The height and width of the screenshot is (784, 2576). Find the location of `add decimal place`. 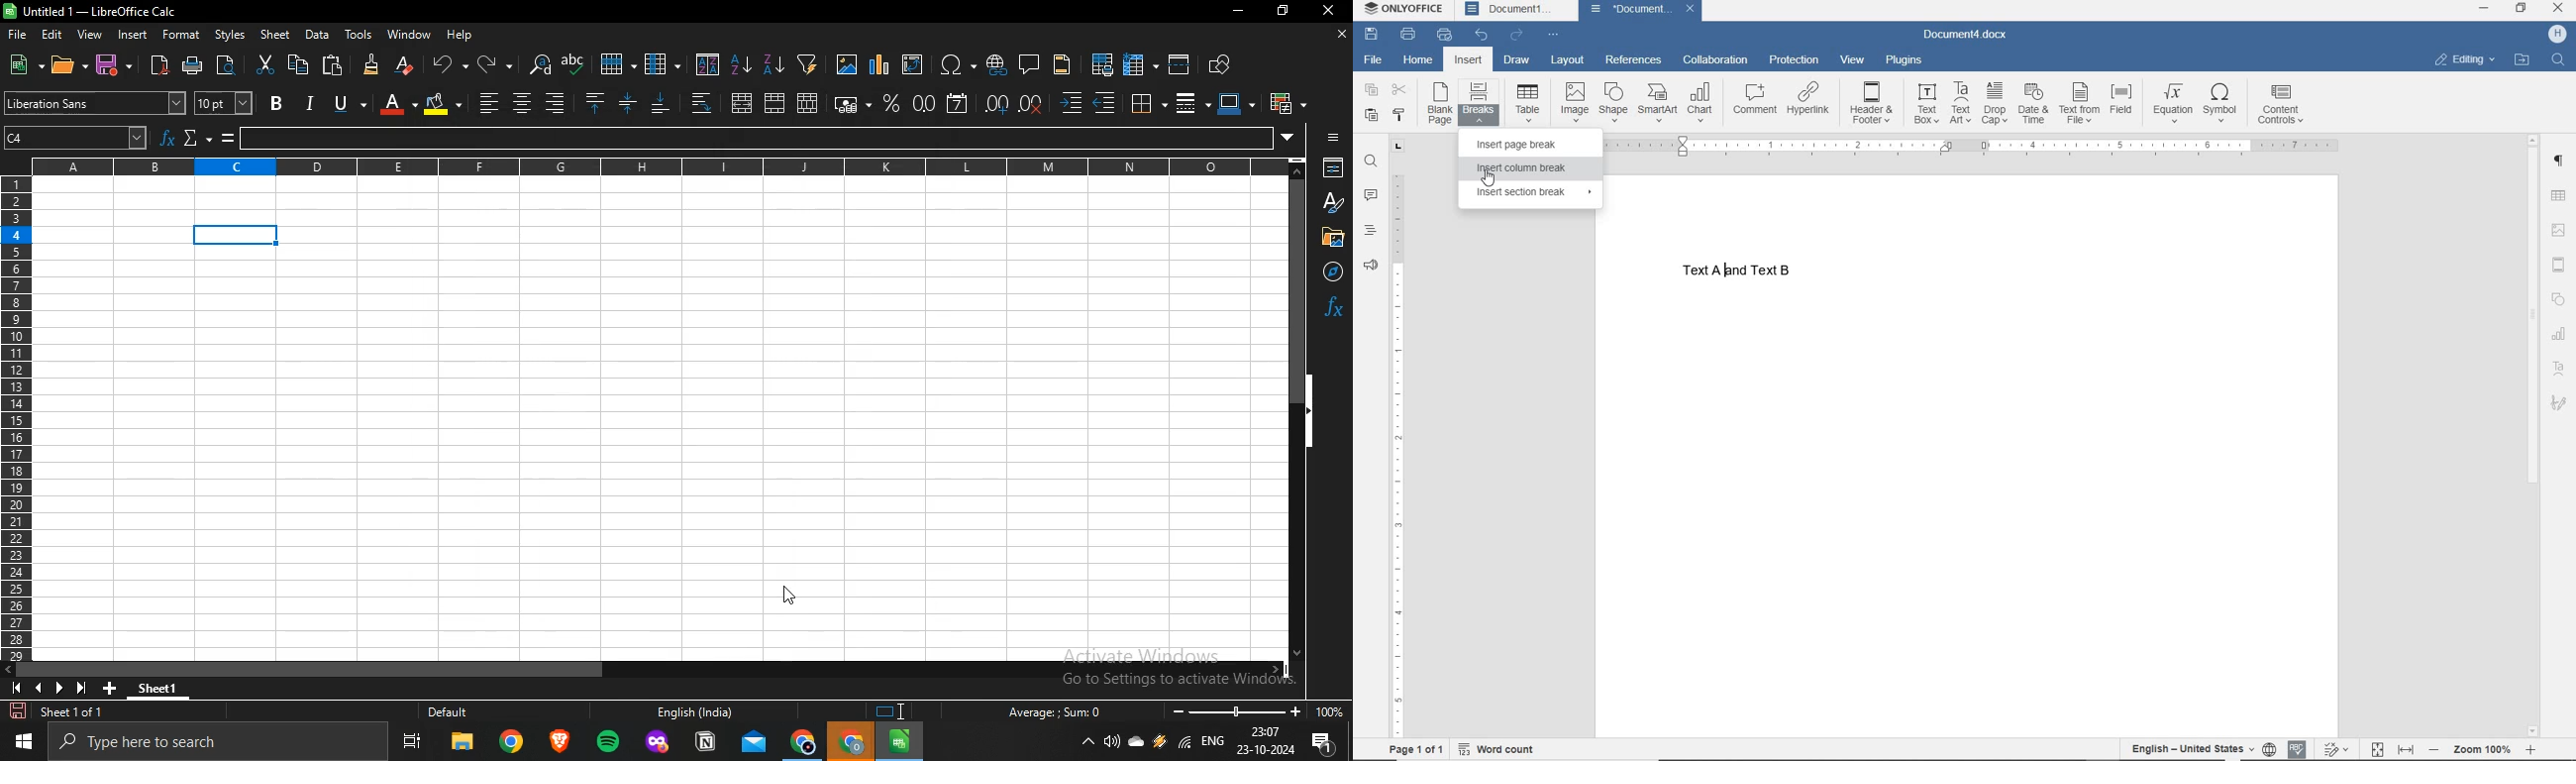

add decimal place is located at coordinates (997, 104).